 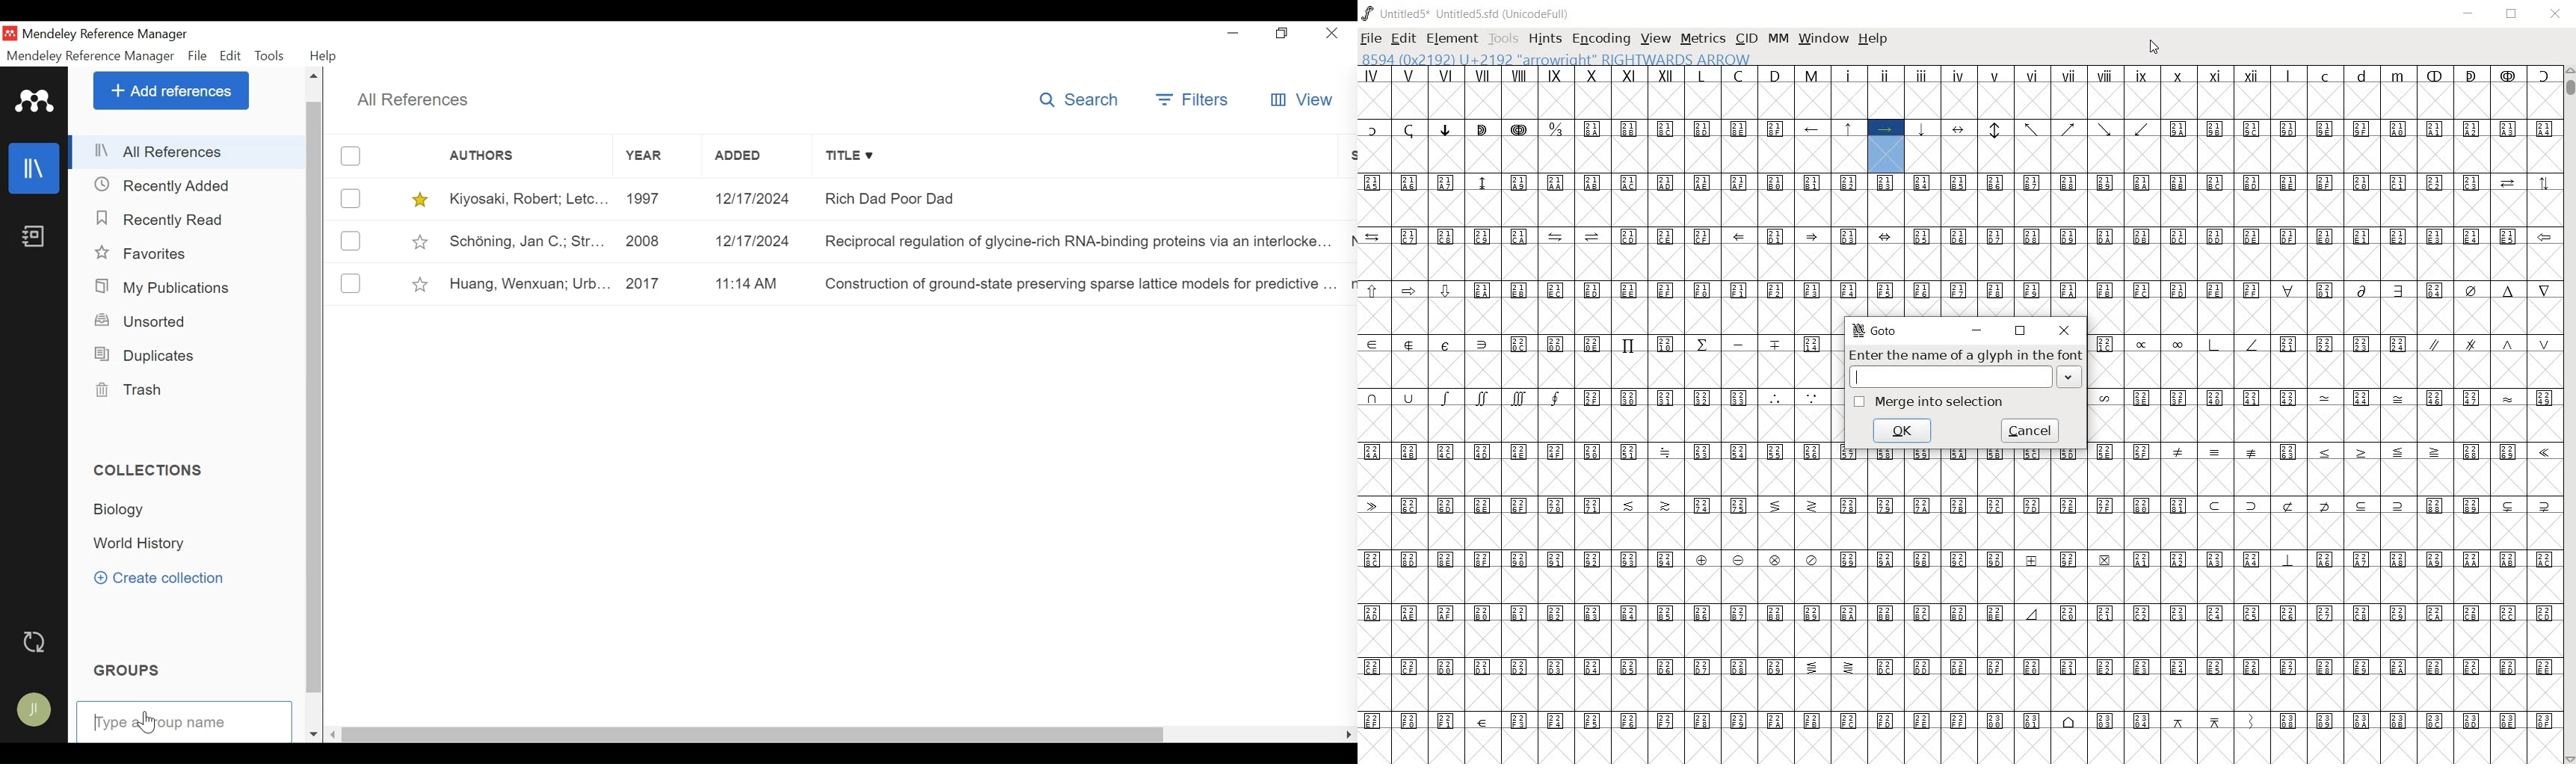 I want to click on MM, so click(x=1777, y=40).